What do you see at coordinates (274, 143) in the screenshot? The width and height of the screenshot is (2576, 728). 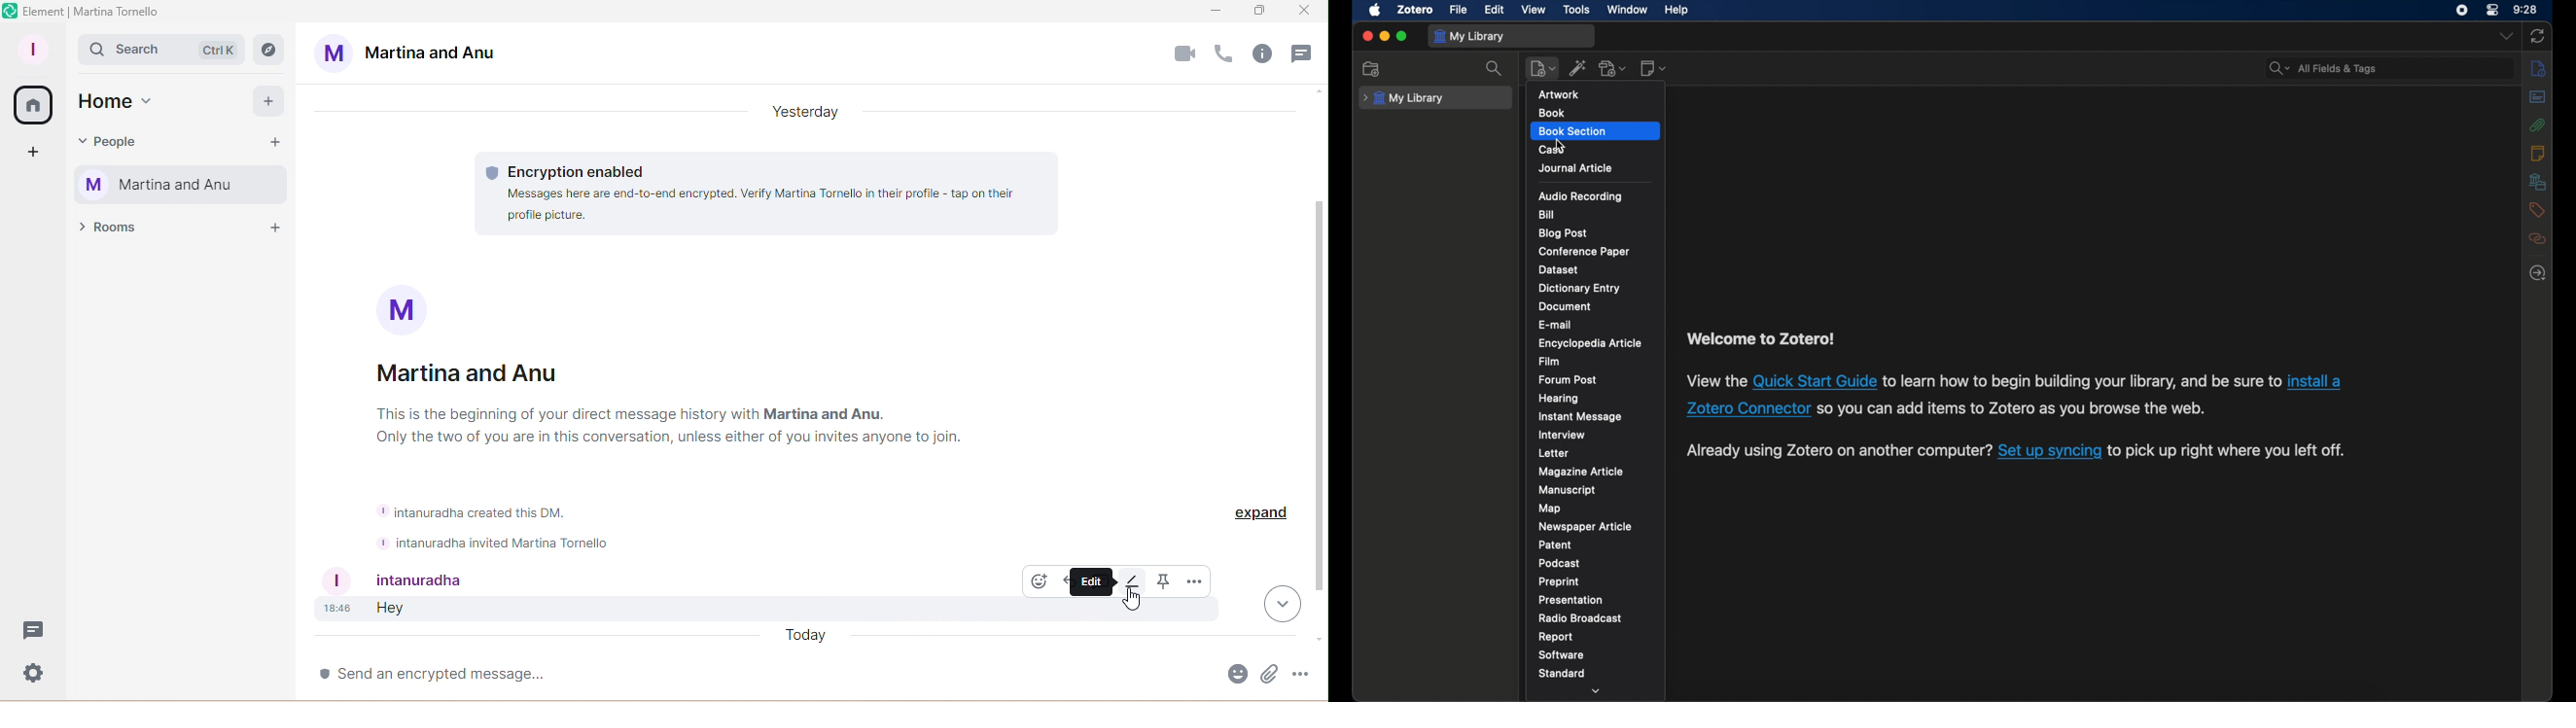 I see `Start chat` at bounding box center [274, 143].